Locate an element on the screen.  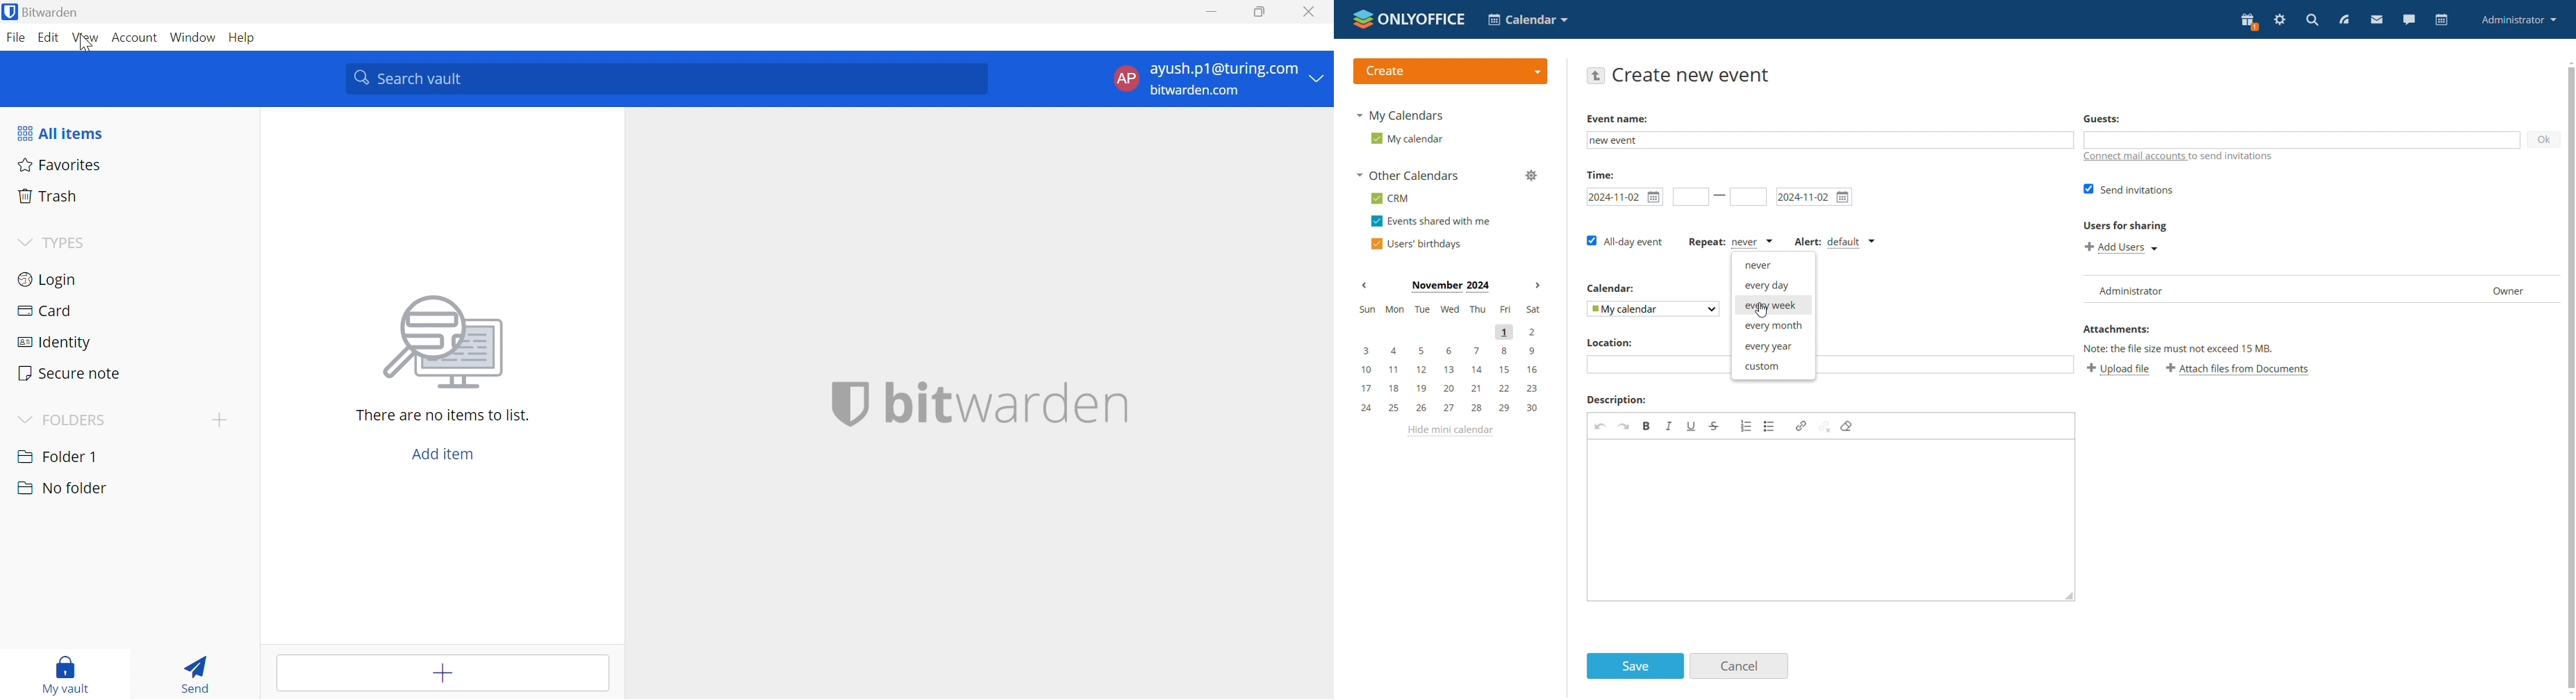
unlink is located at coordinates (1825, 427).